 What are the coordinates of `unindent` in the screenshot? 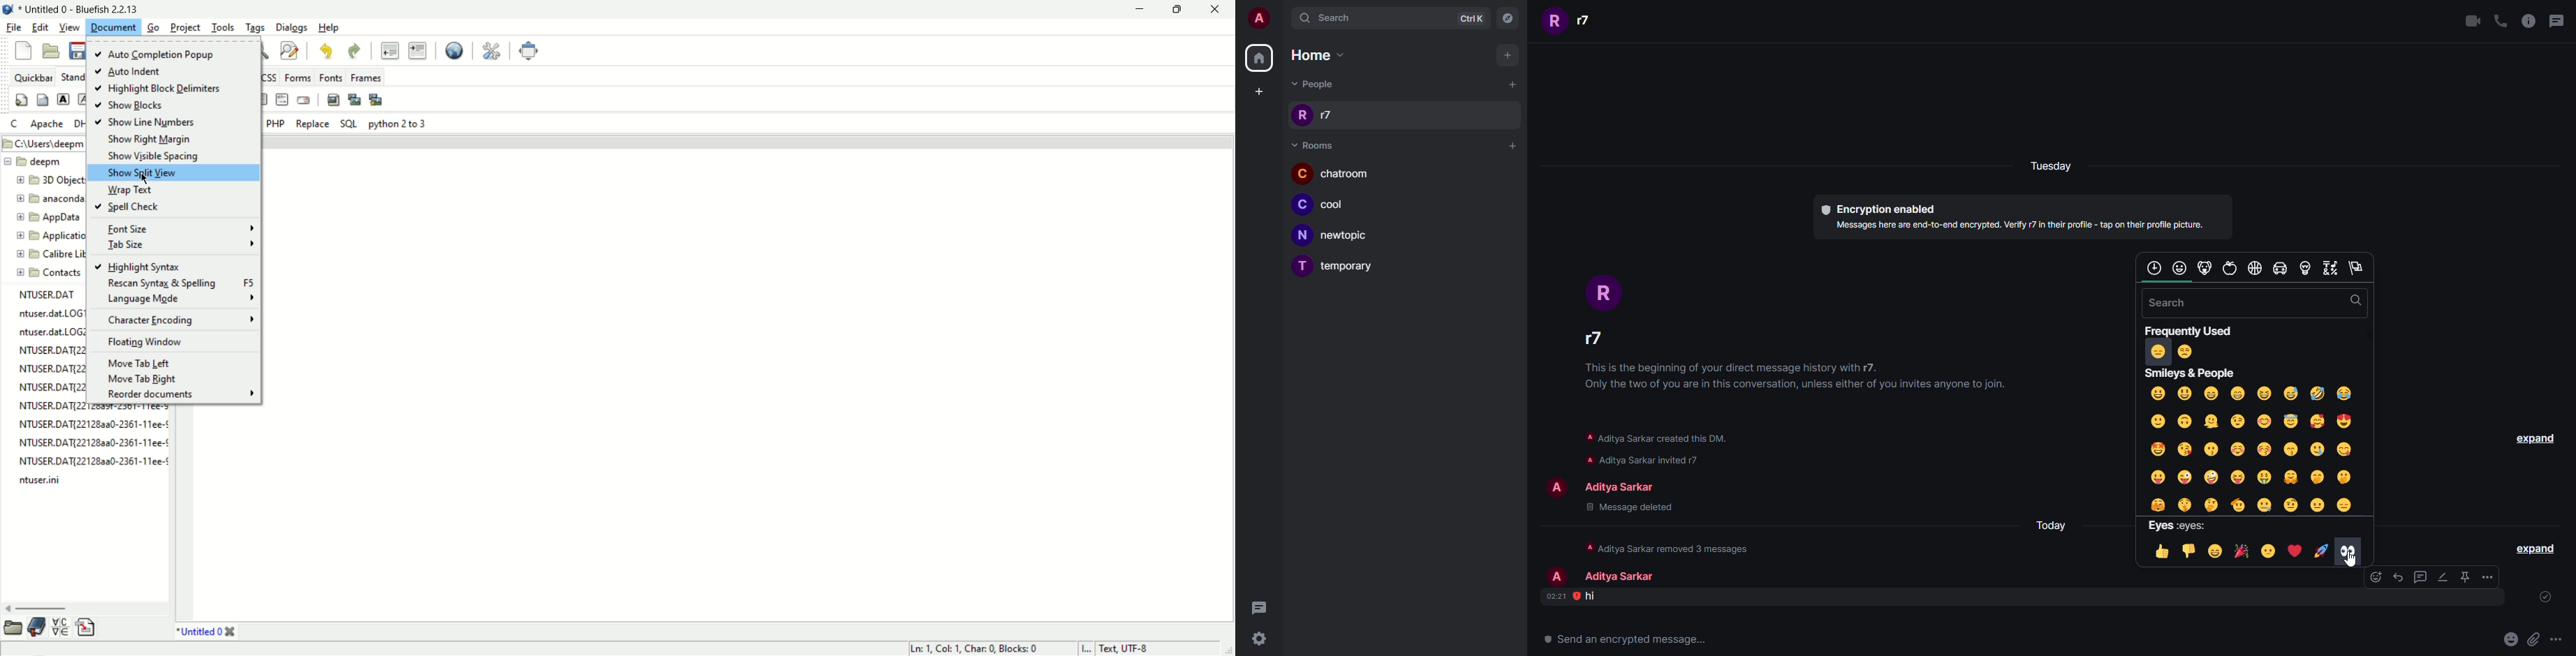 It's located at (391, 51).